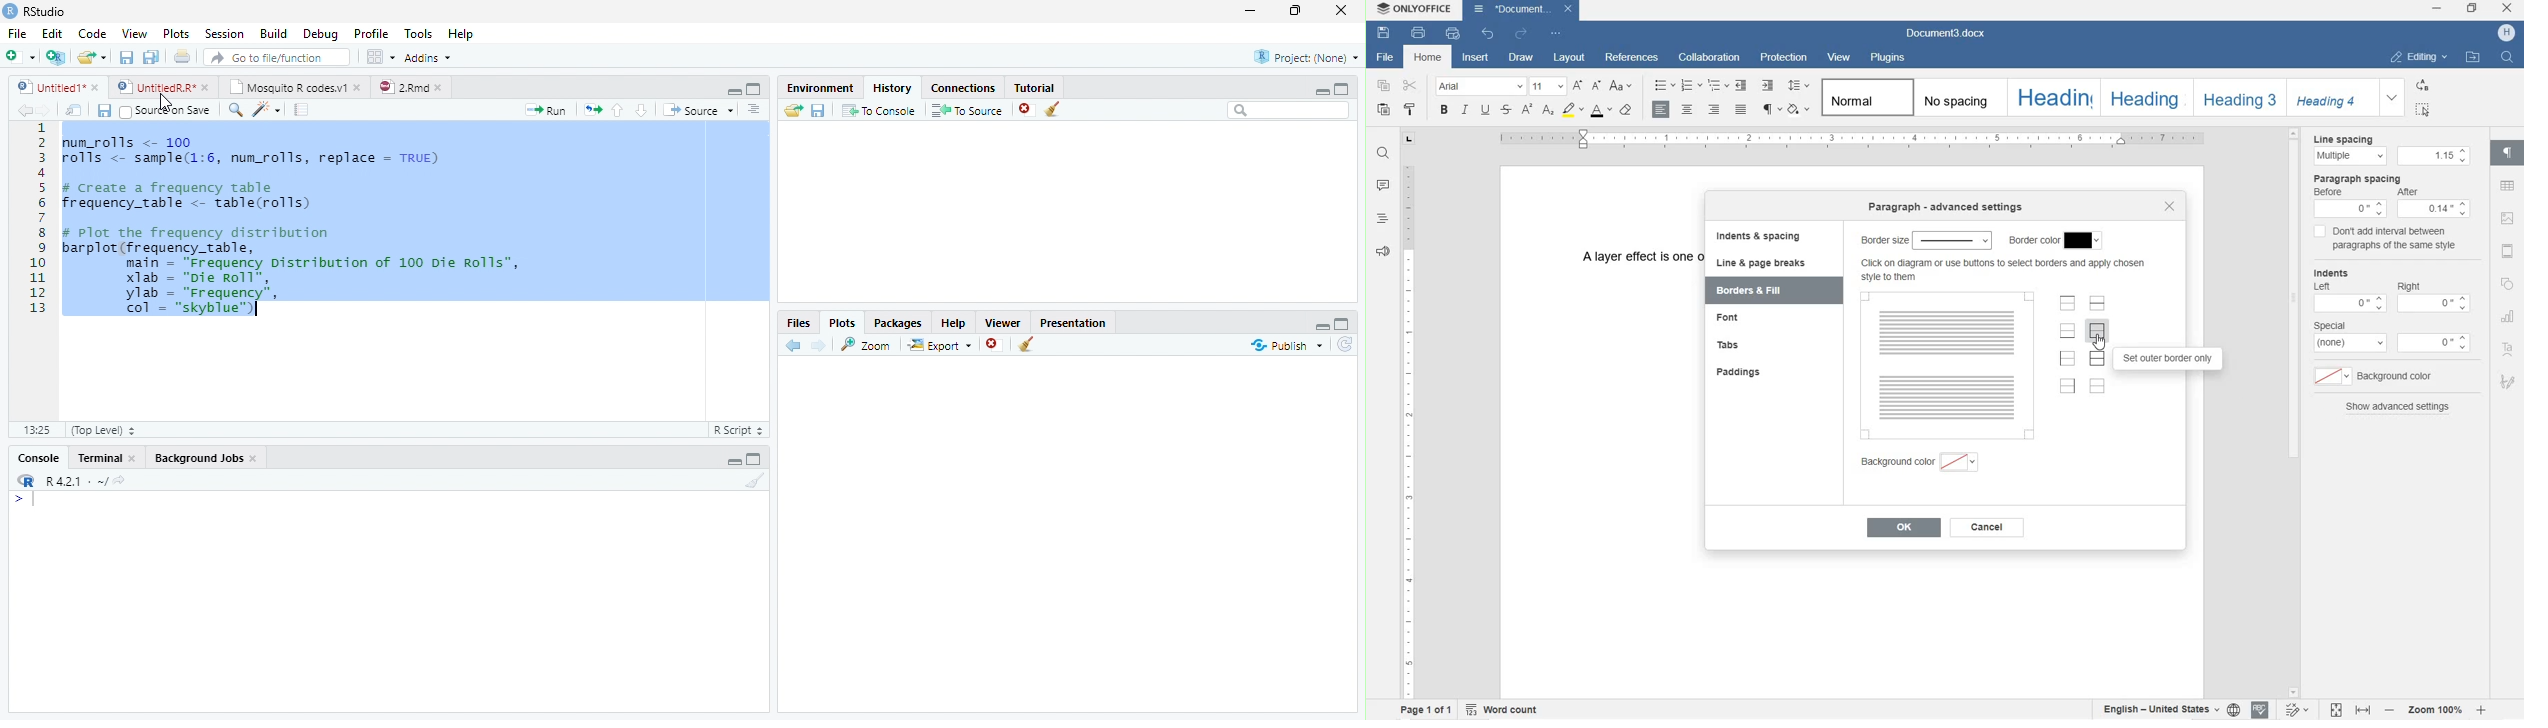 The height and width of the screenshot is (728, 2548). What do you see at coordinates (819, 110) in the screenshot?
I see `Save File` at bounding box center [819, 110].